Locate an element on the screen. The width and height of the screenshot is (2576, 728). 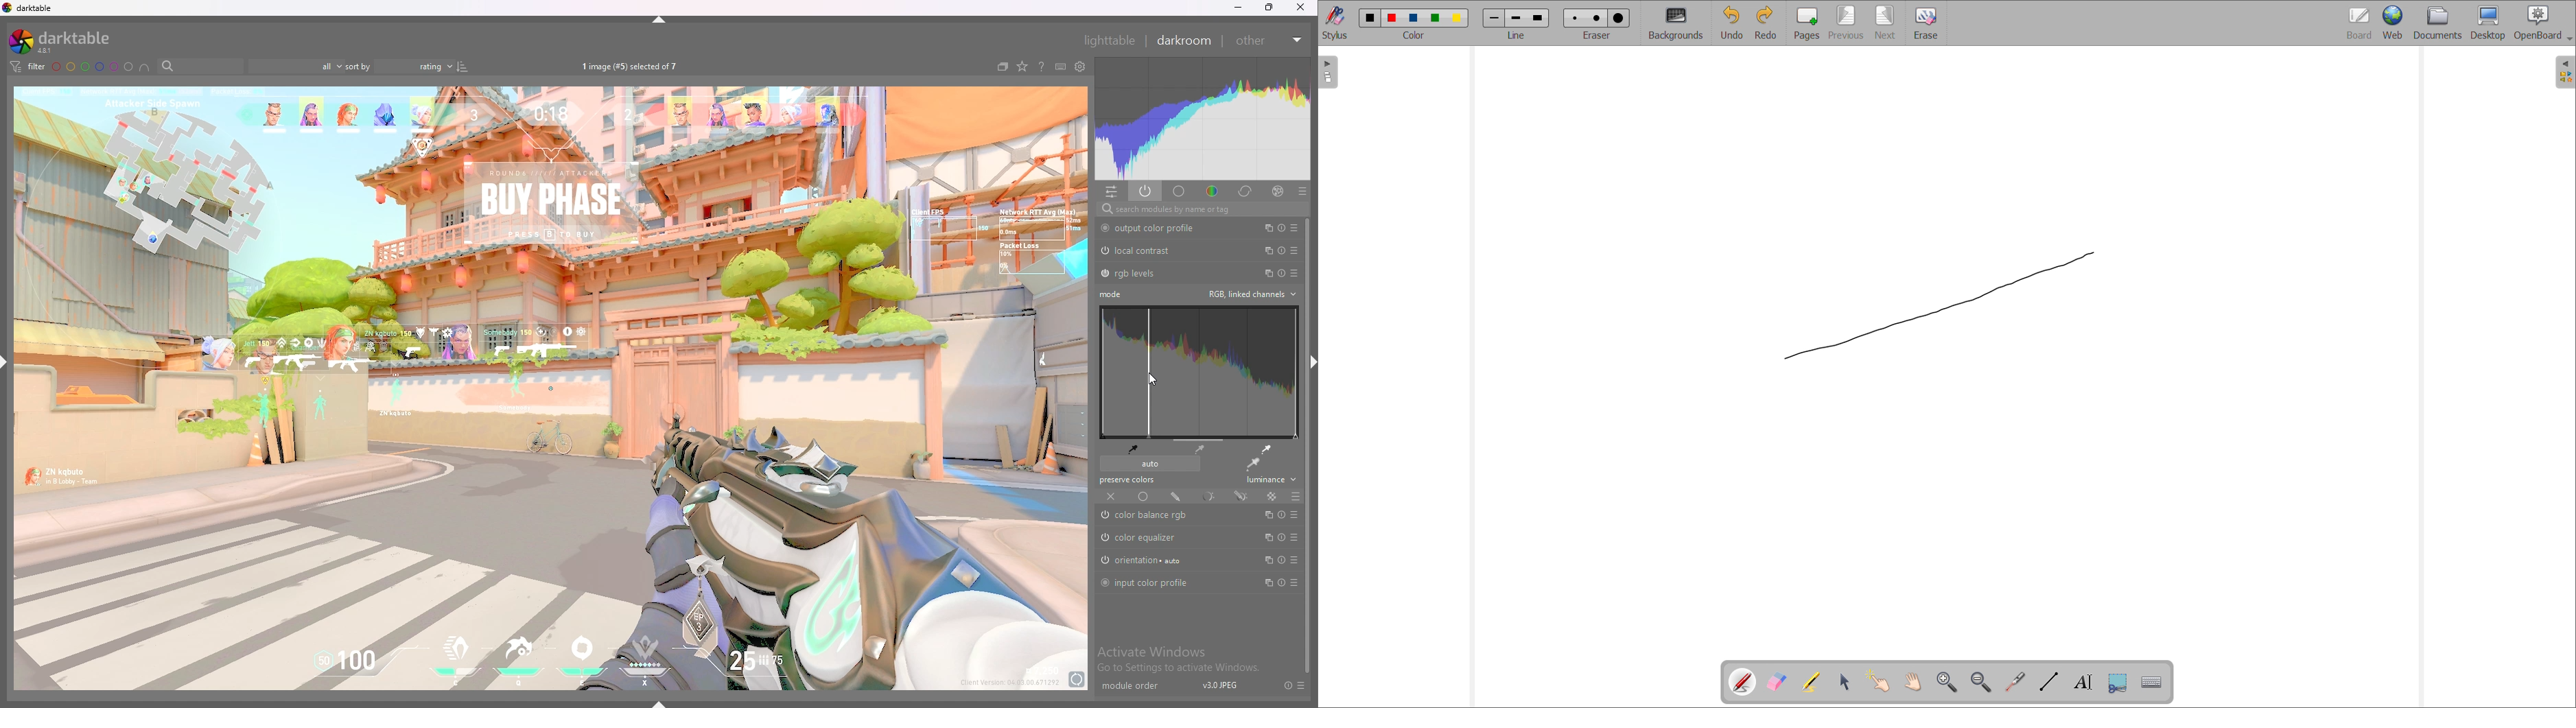
including color labels is located at coordinates (145, 68).